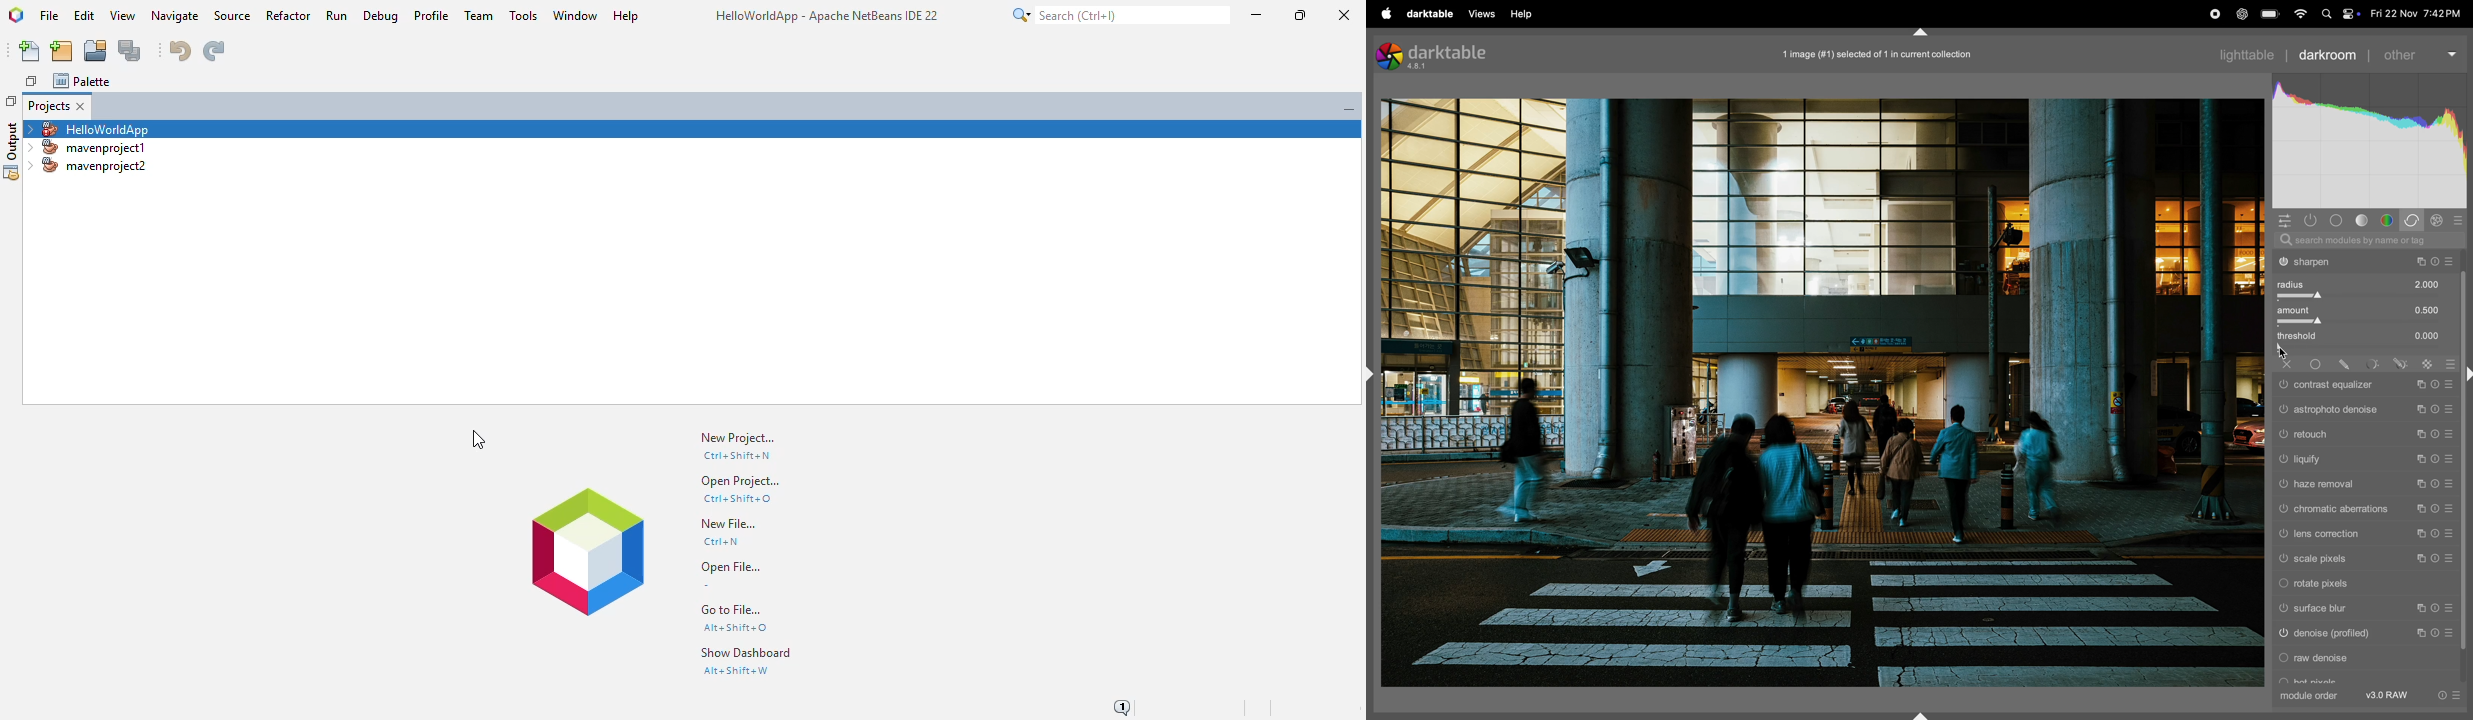 The height and width of the screenshot is (728, 2492). I want to click on debug, so click(381, 16).